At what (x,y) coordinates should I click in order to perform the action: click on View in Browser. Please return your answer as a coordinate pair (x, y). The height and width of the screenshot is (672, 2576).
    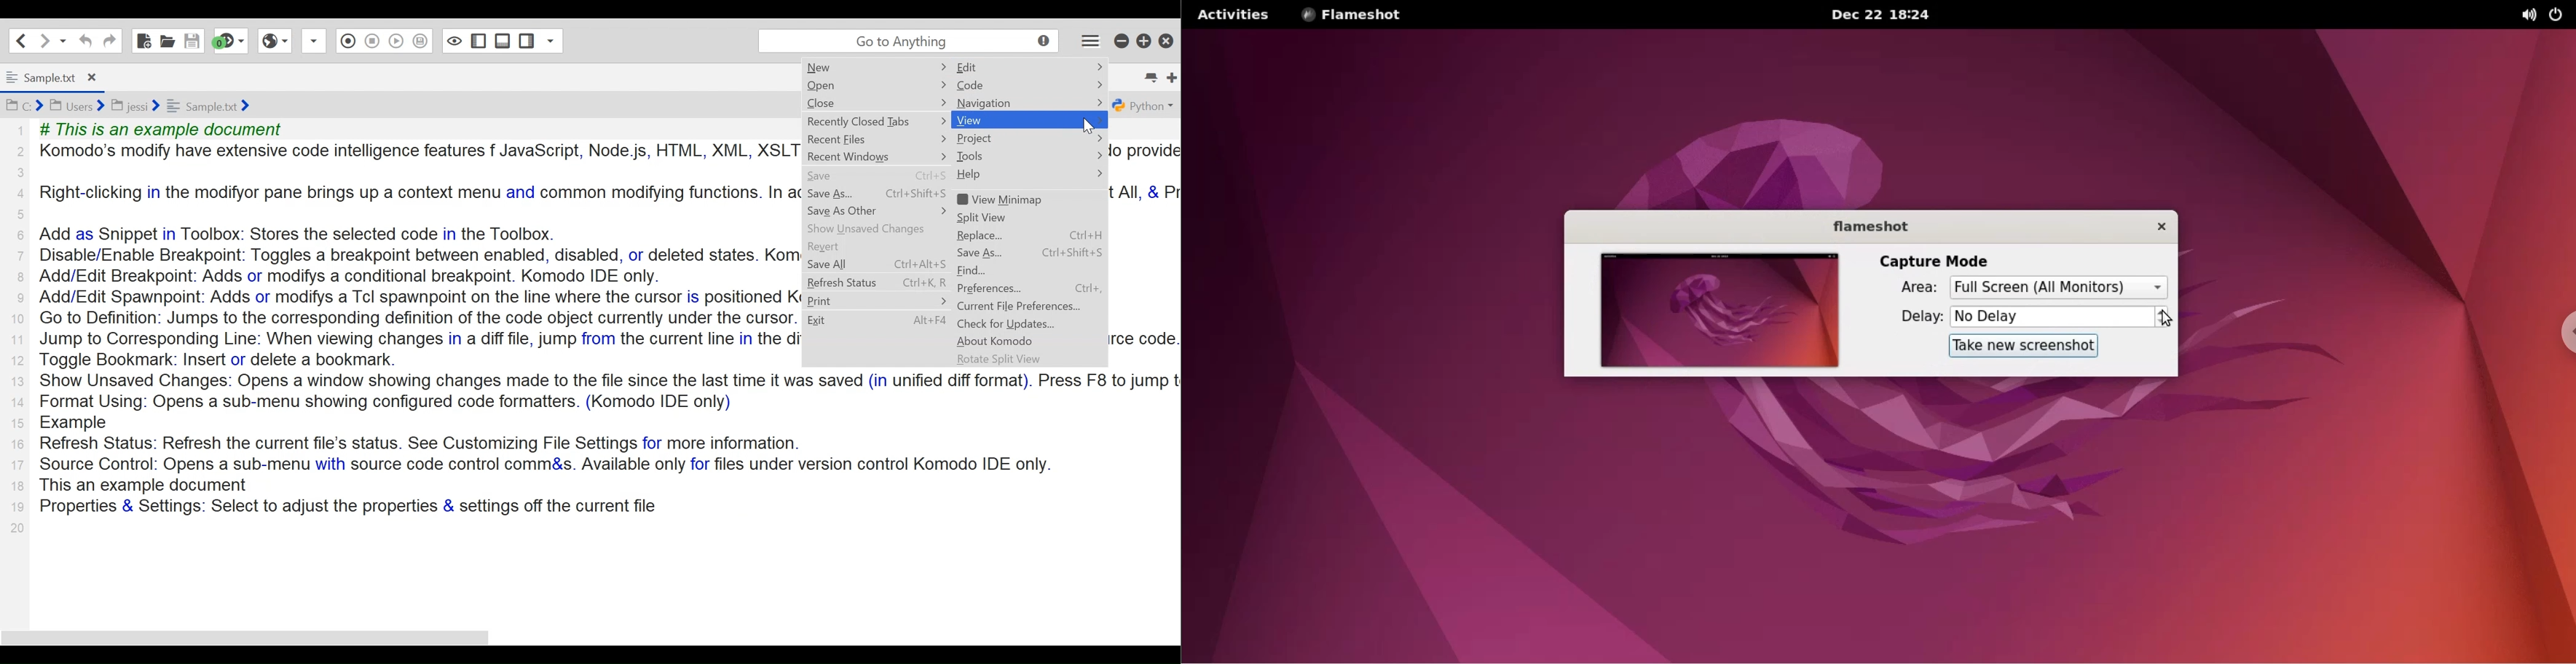
    Looking at the image, I should click on (275, 41).